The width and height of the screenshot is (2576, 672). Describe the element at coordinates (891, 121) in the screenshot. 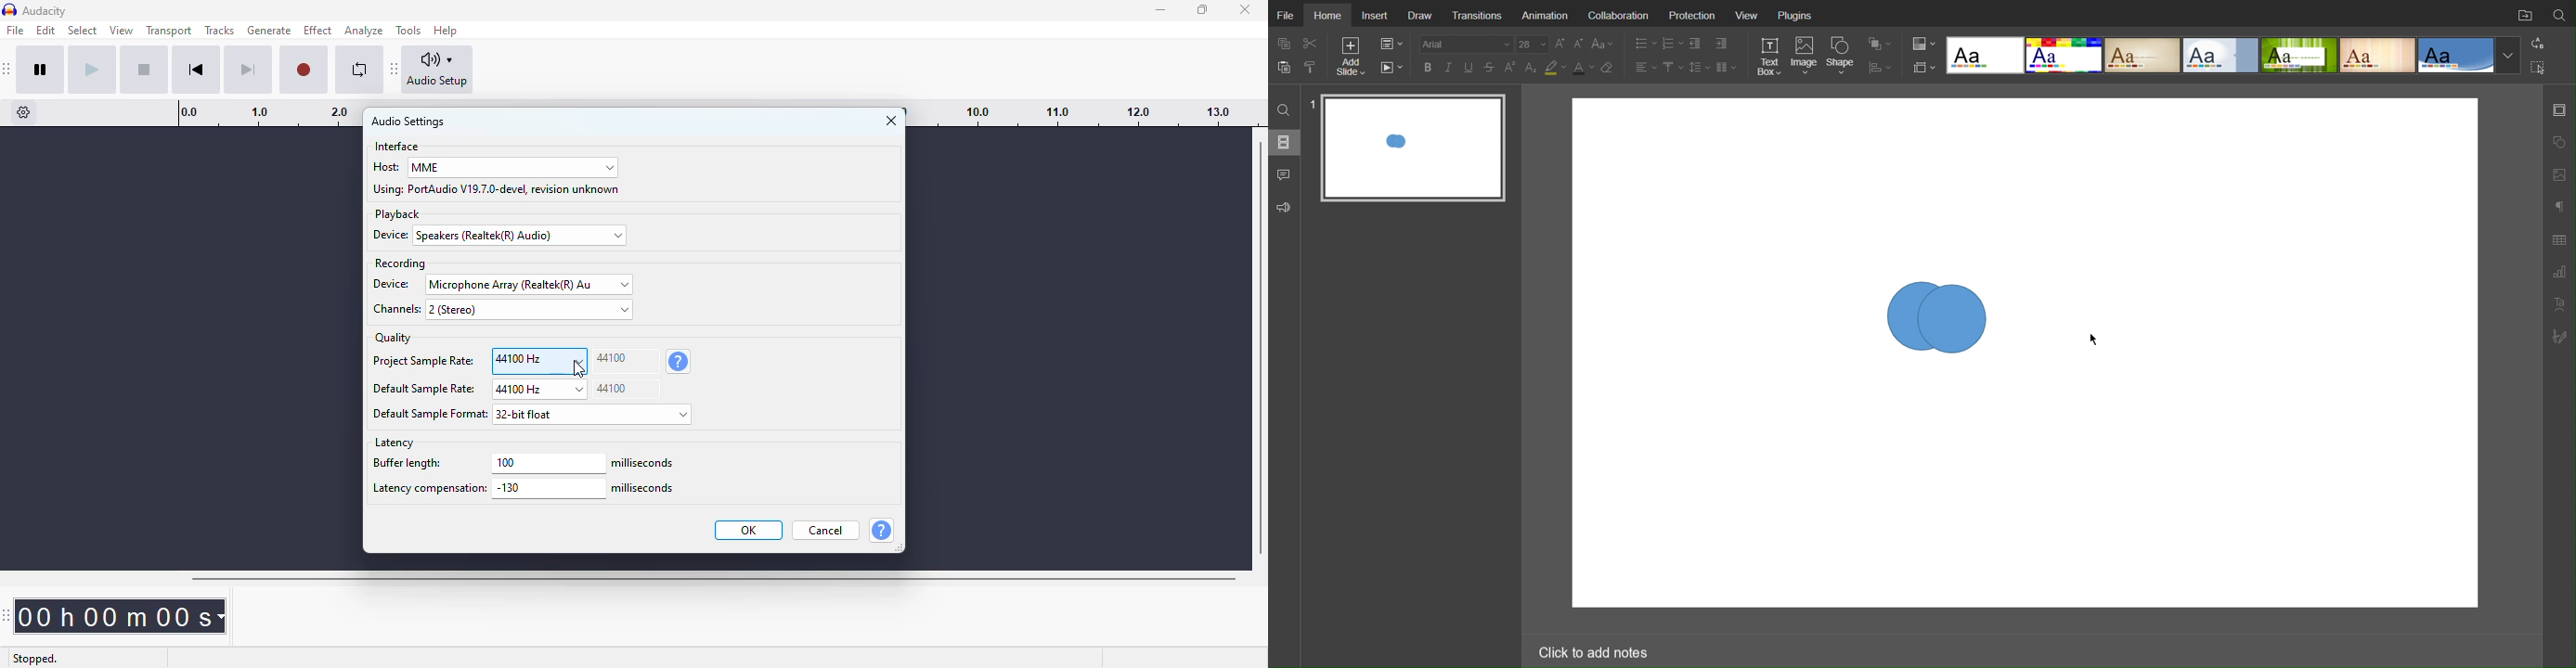

I see `close` at that location.